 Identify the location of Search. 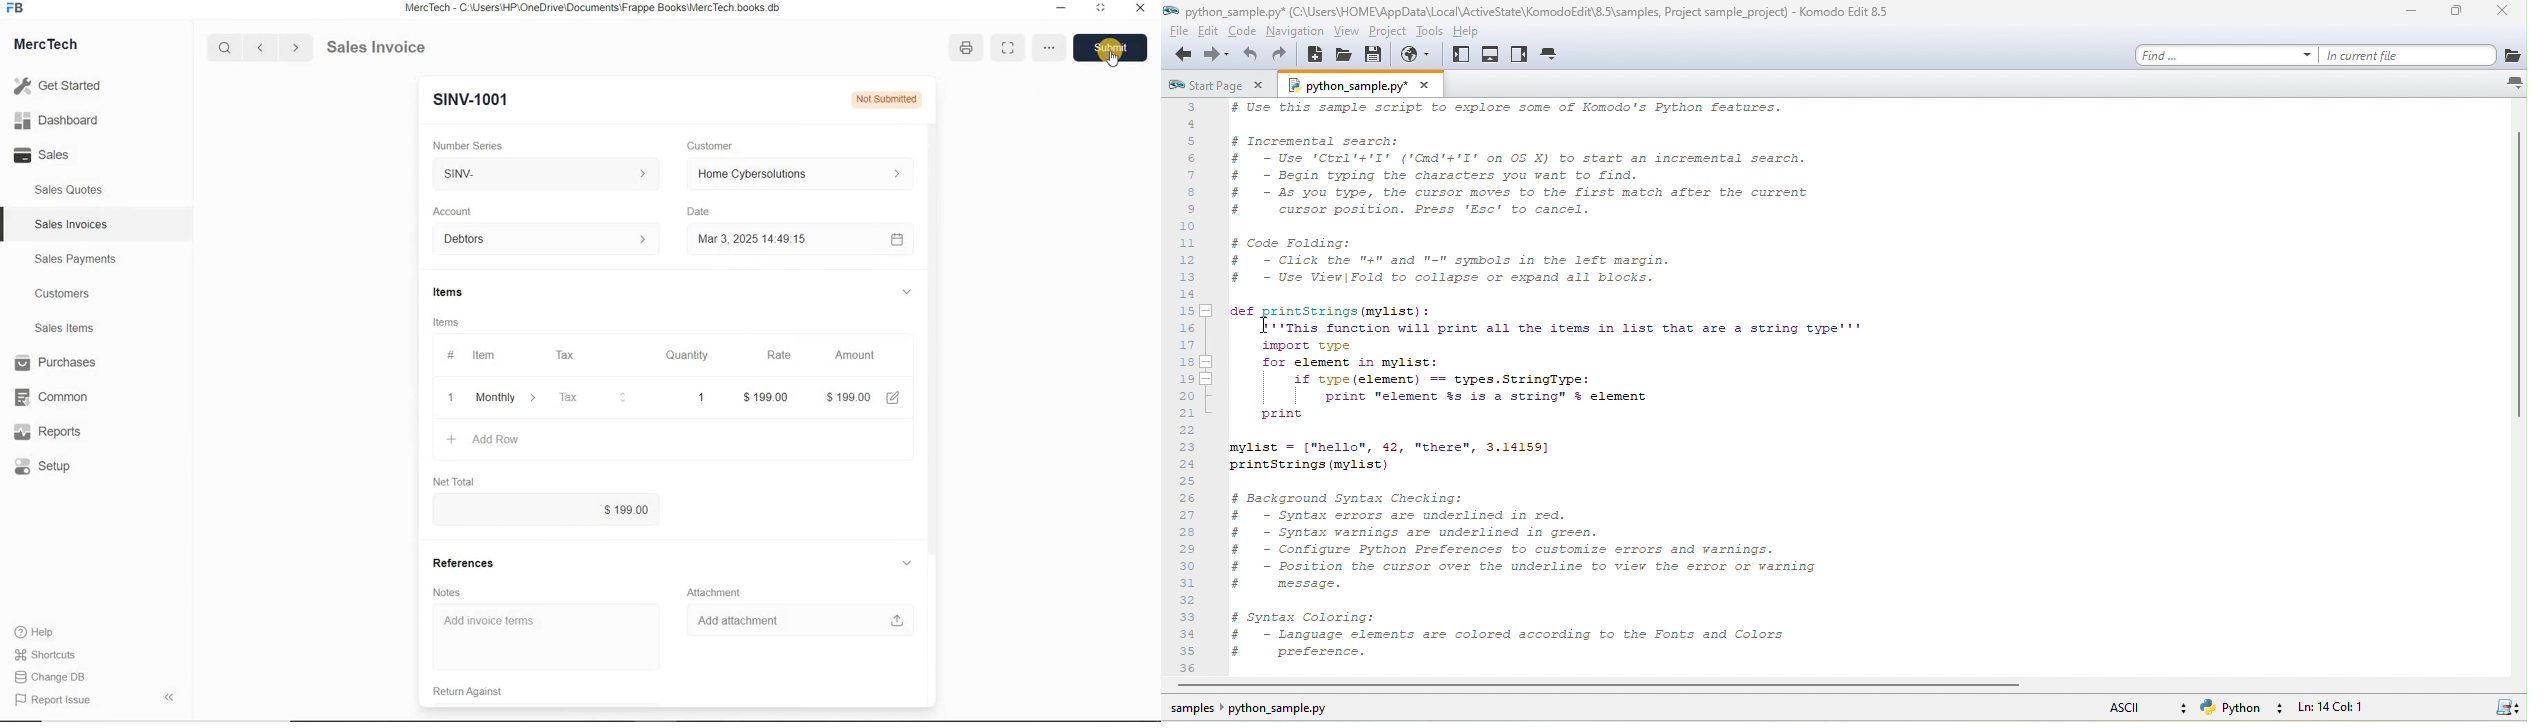
(226, 48).